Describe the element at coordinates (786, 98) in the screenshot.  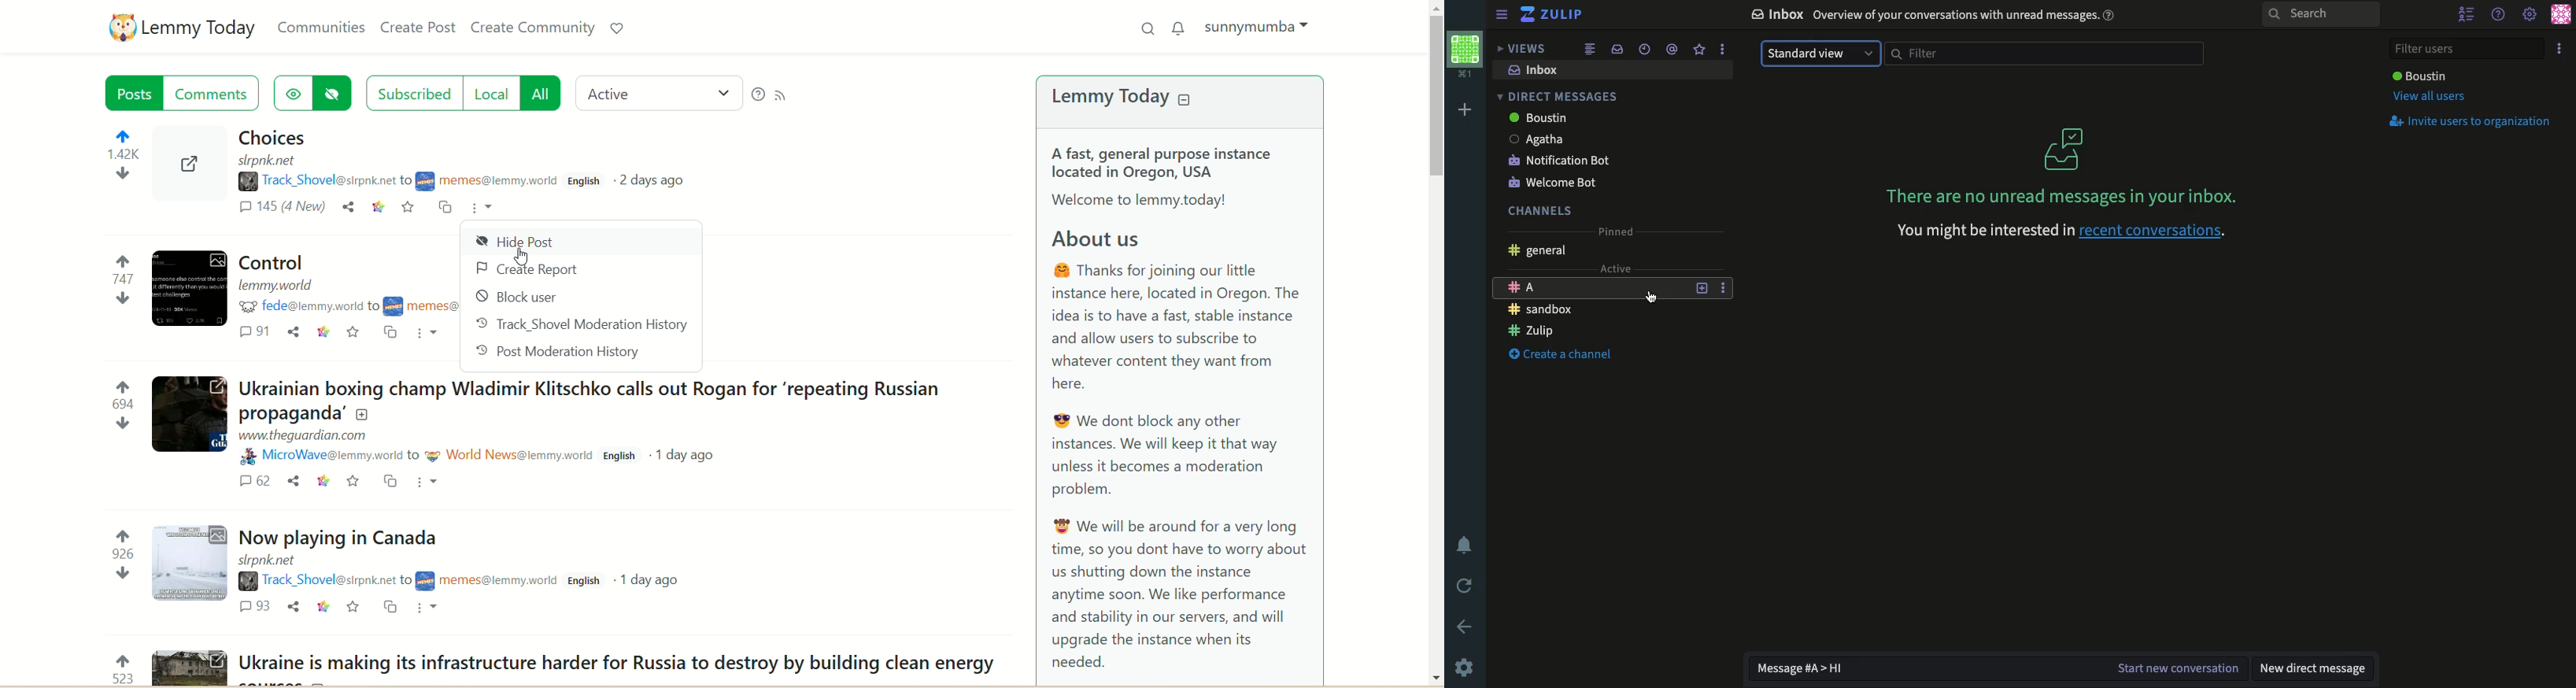
I see `RSS` at that location.